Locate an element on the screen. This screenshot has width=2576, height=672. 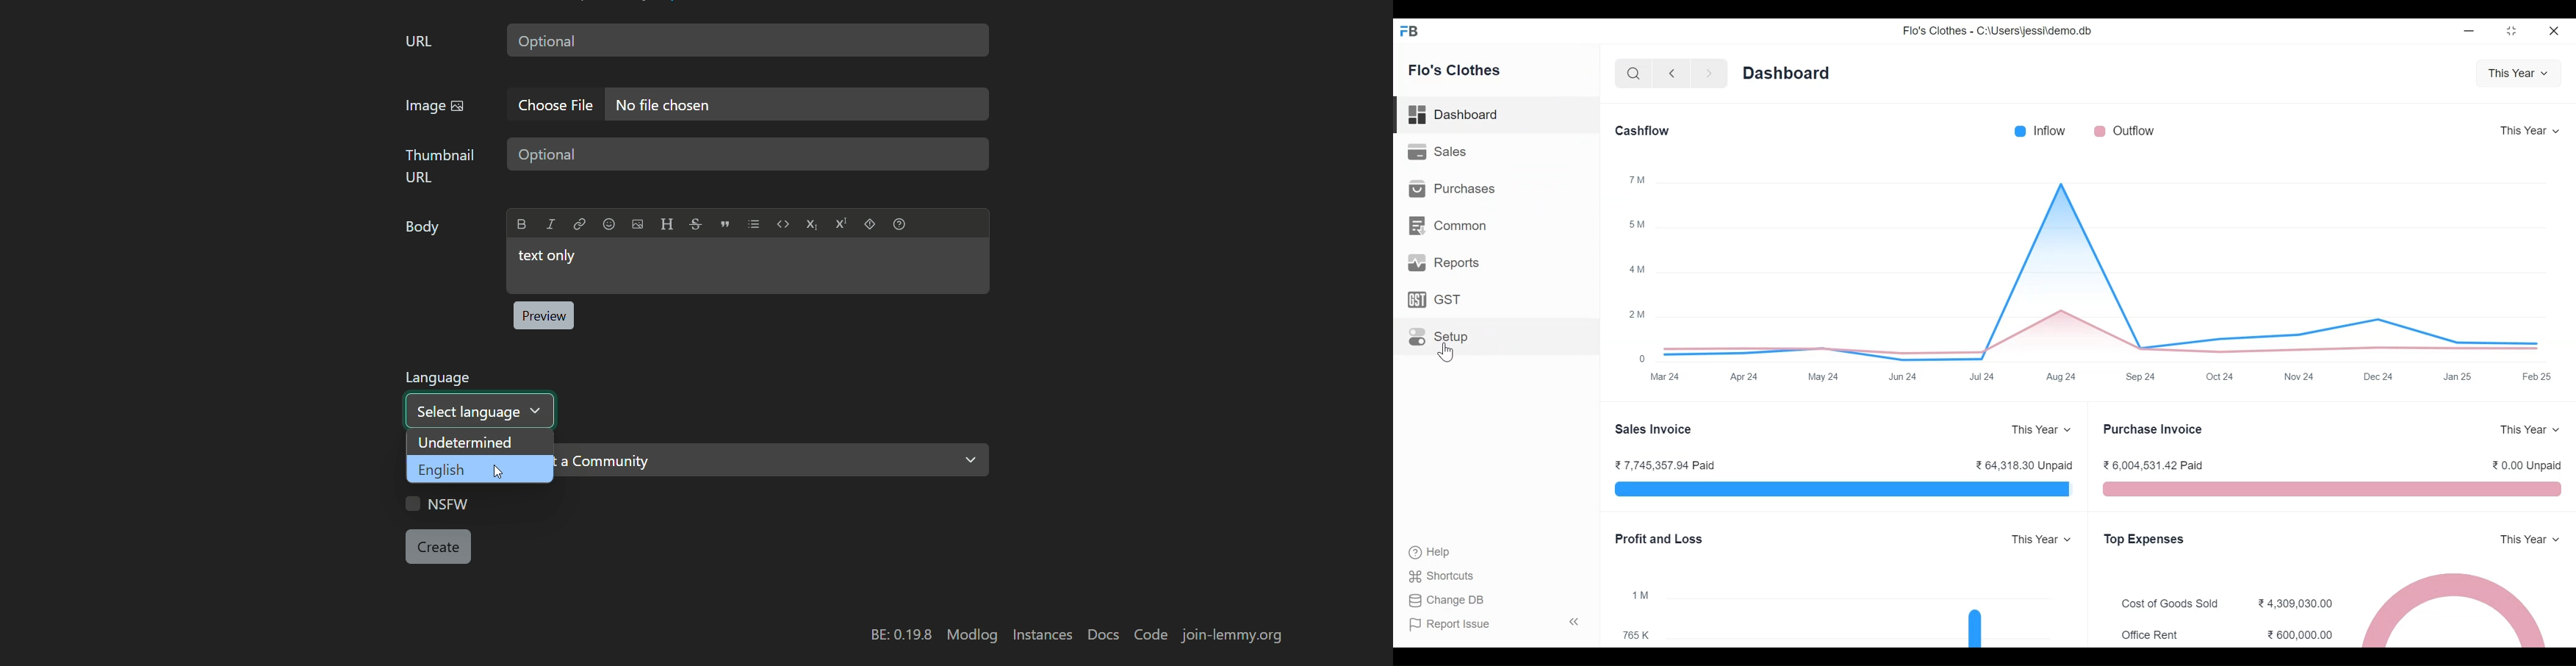
765K is located at coordinates (1635, 634).